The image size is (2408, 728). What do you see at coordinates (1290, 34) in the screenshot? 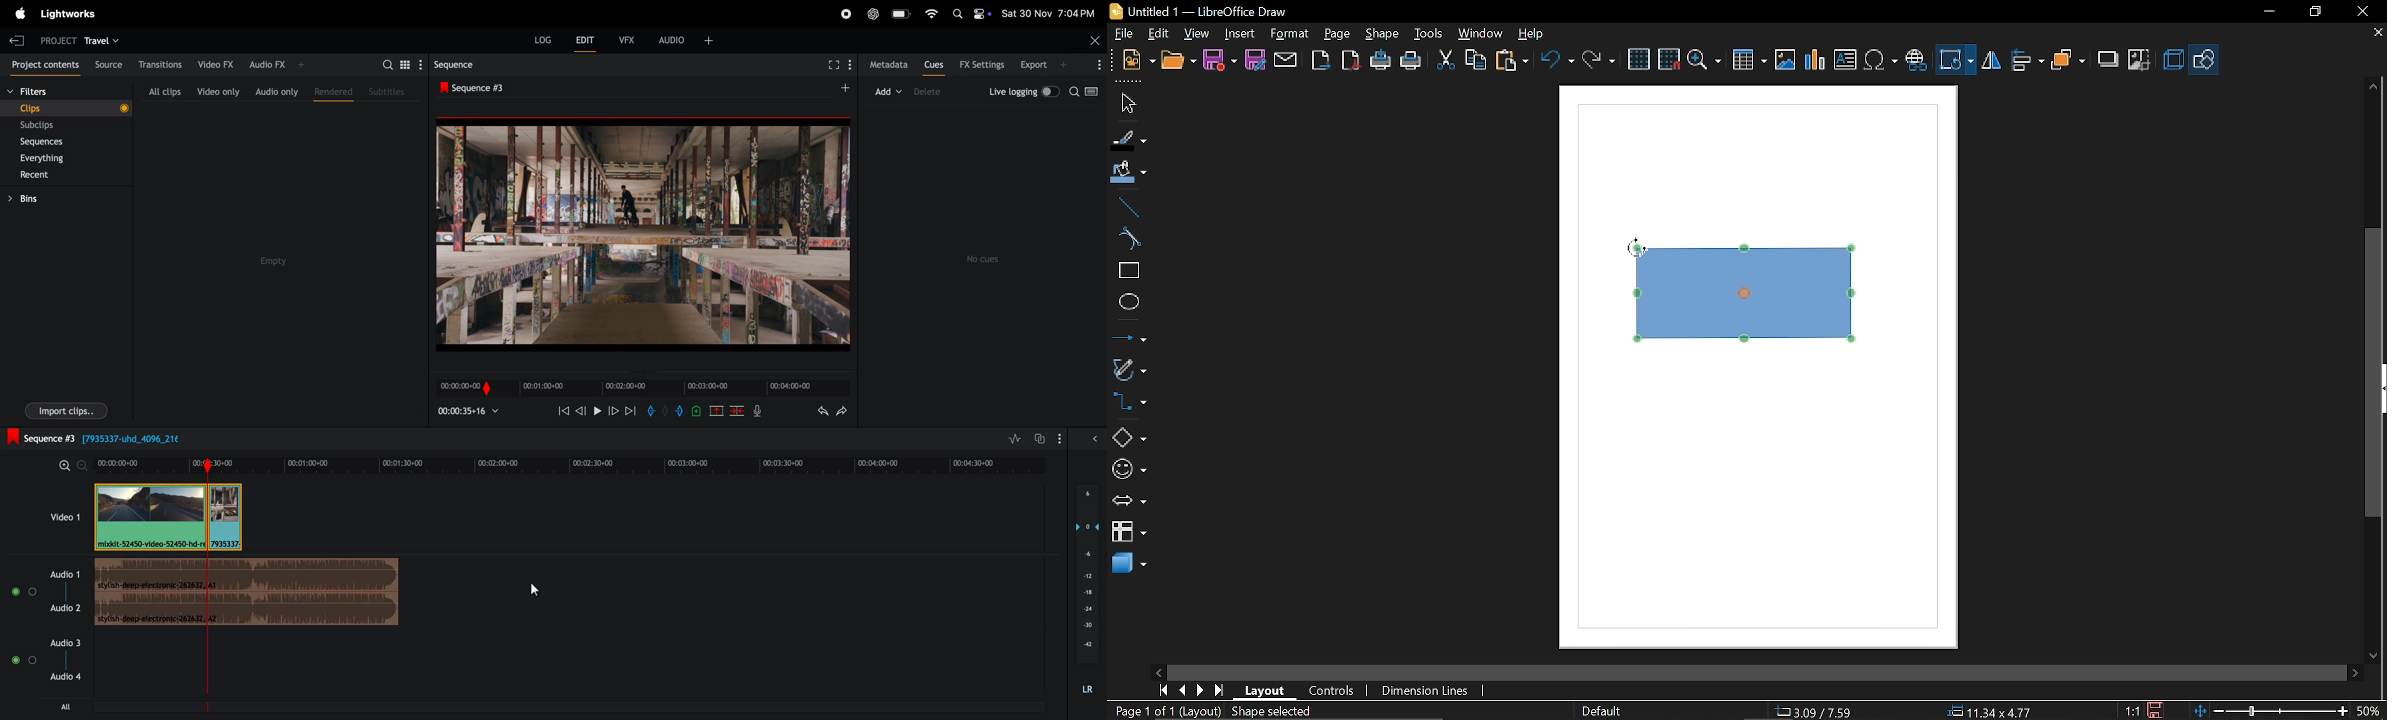
I see `Format` at bounding box center [1290, 34].